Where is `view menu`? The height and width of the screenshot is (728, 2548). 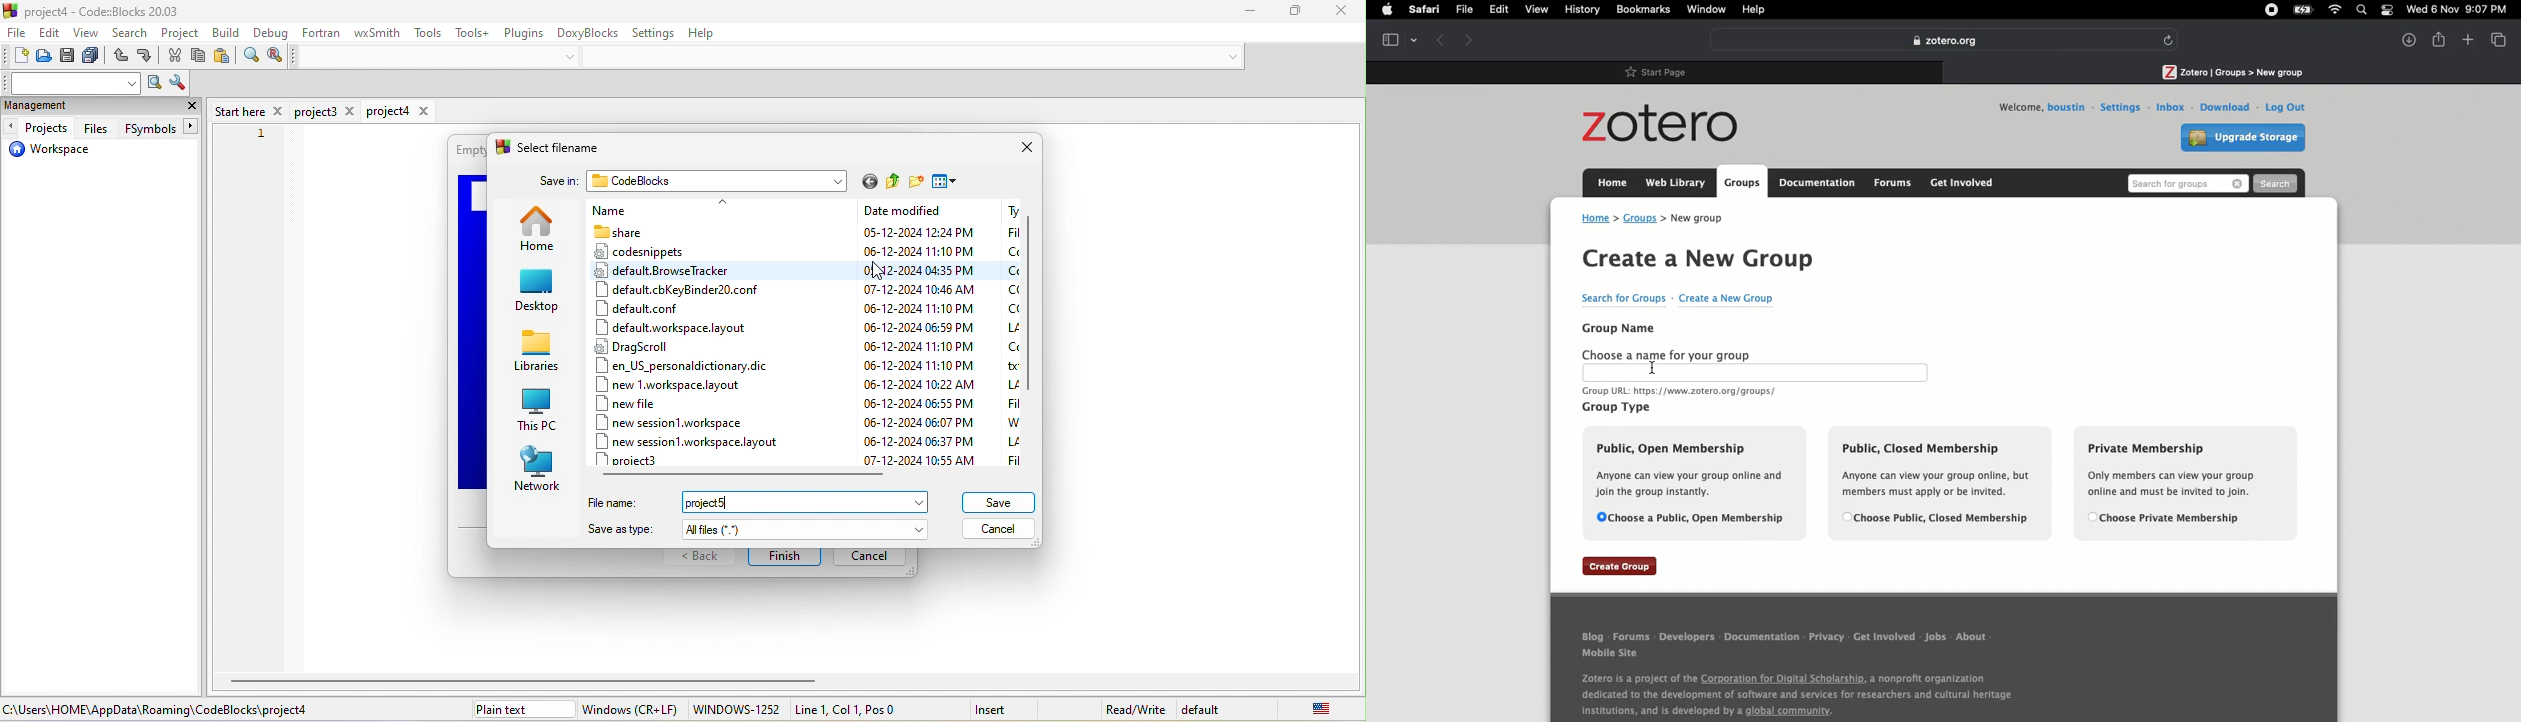 view menu is located at coordinates (950, 182).